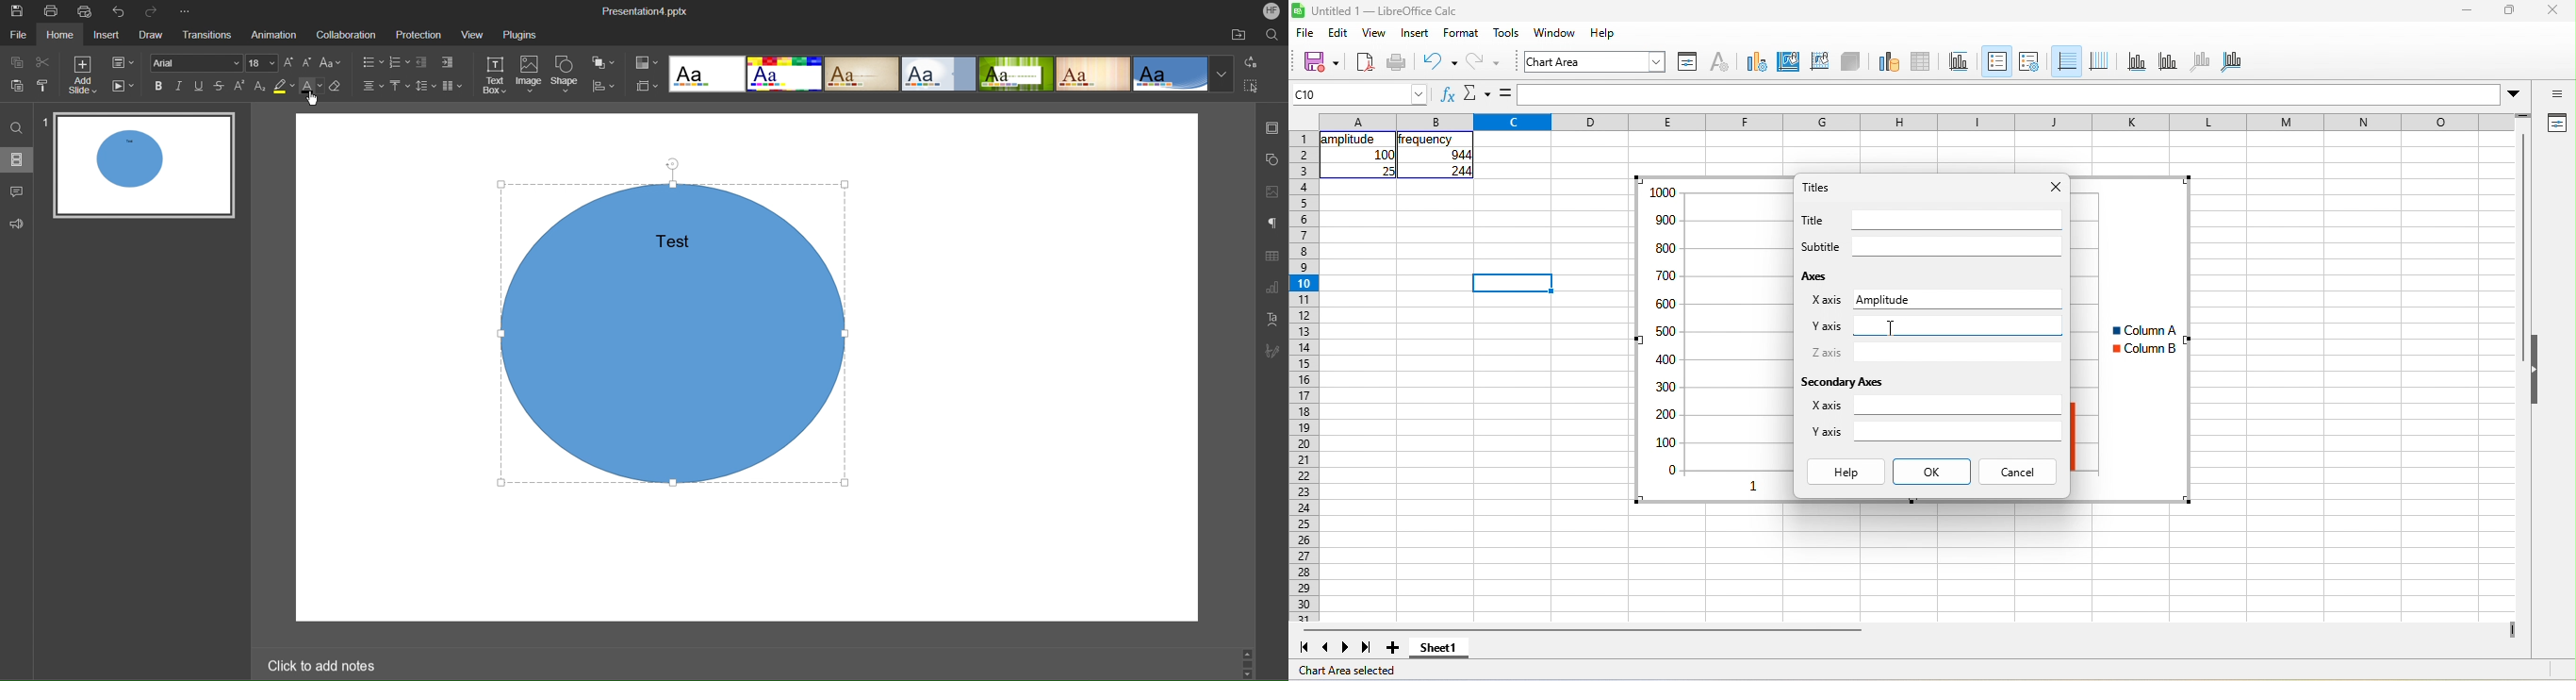 The image size is (2576, 700). Describe the element at coordinates (55, 13) in the screenshot. I see `Print` at that location.